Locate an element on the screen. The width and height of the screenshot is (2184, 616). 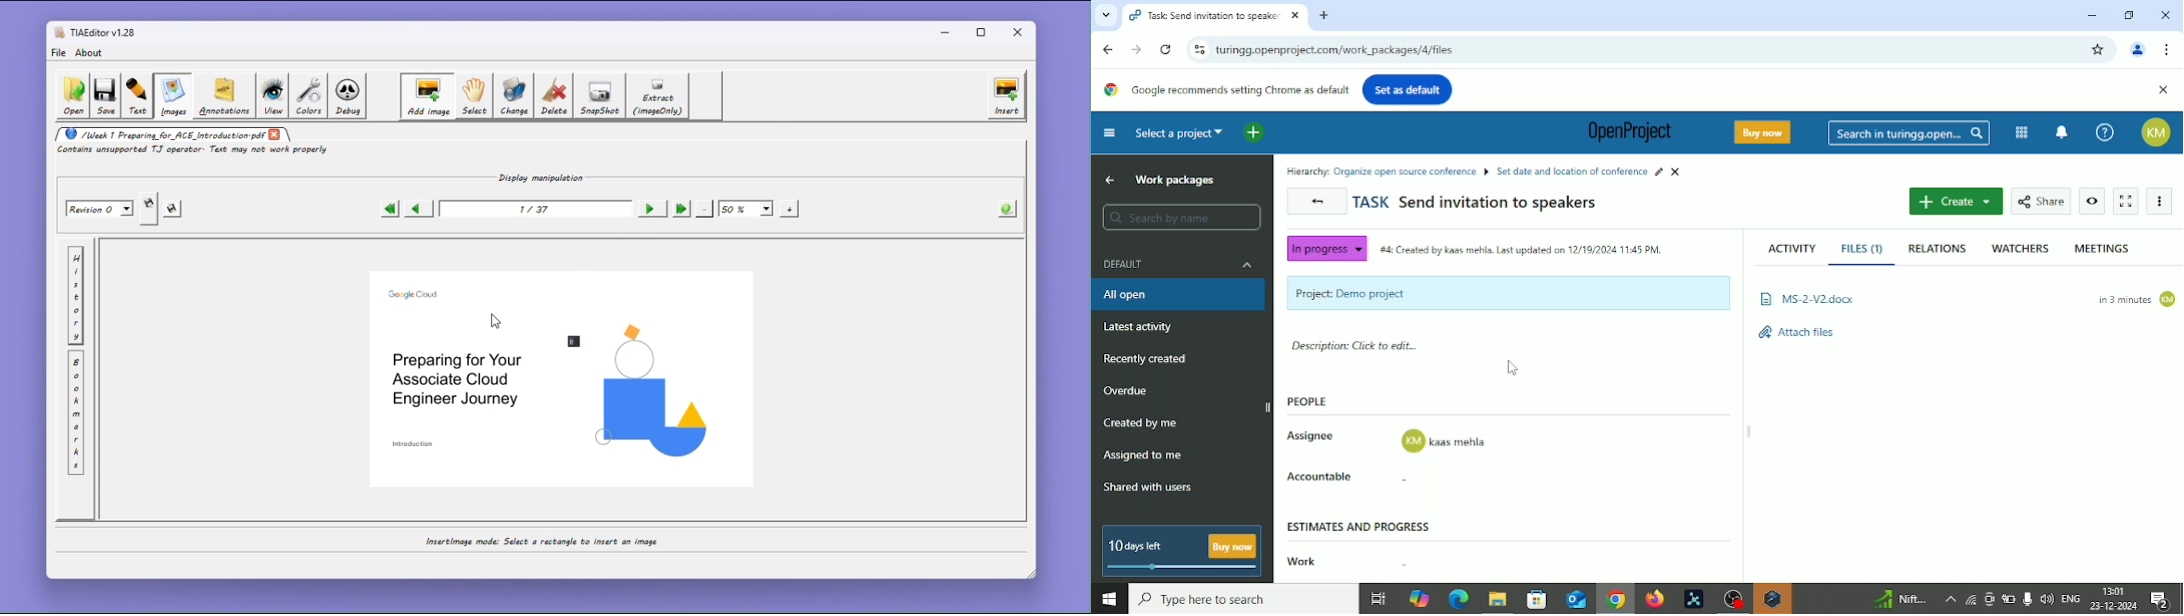
Add image is located at coordinates (426, 96).